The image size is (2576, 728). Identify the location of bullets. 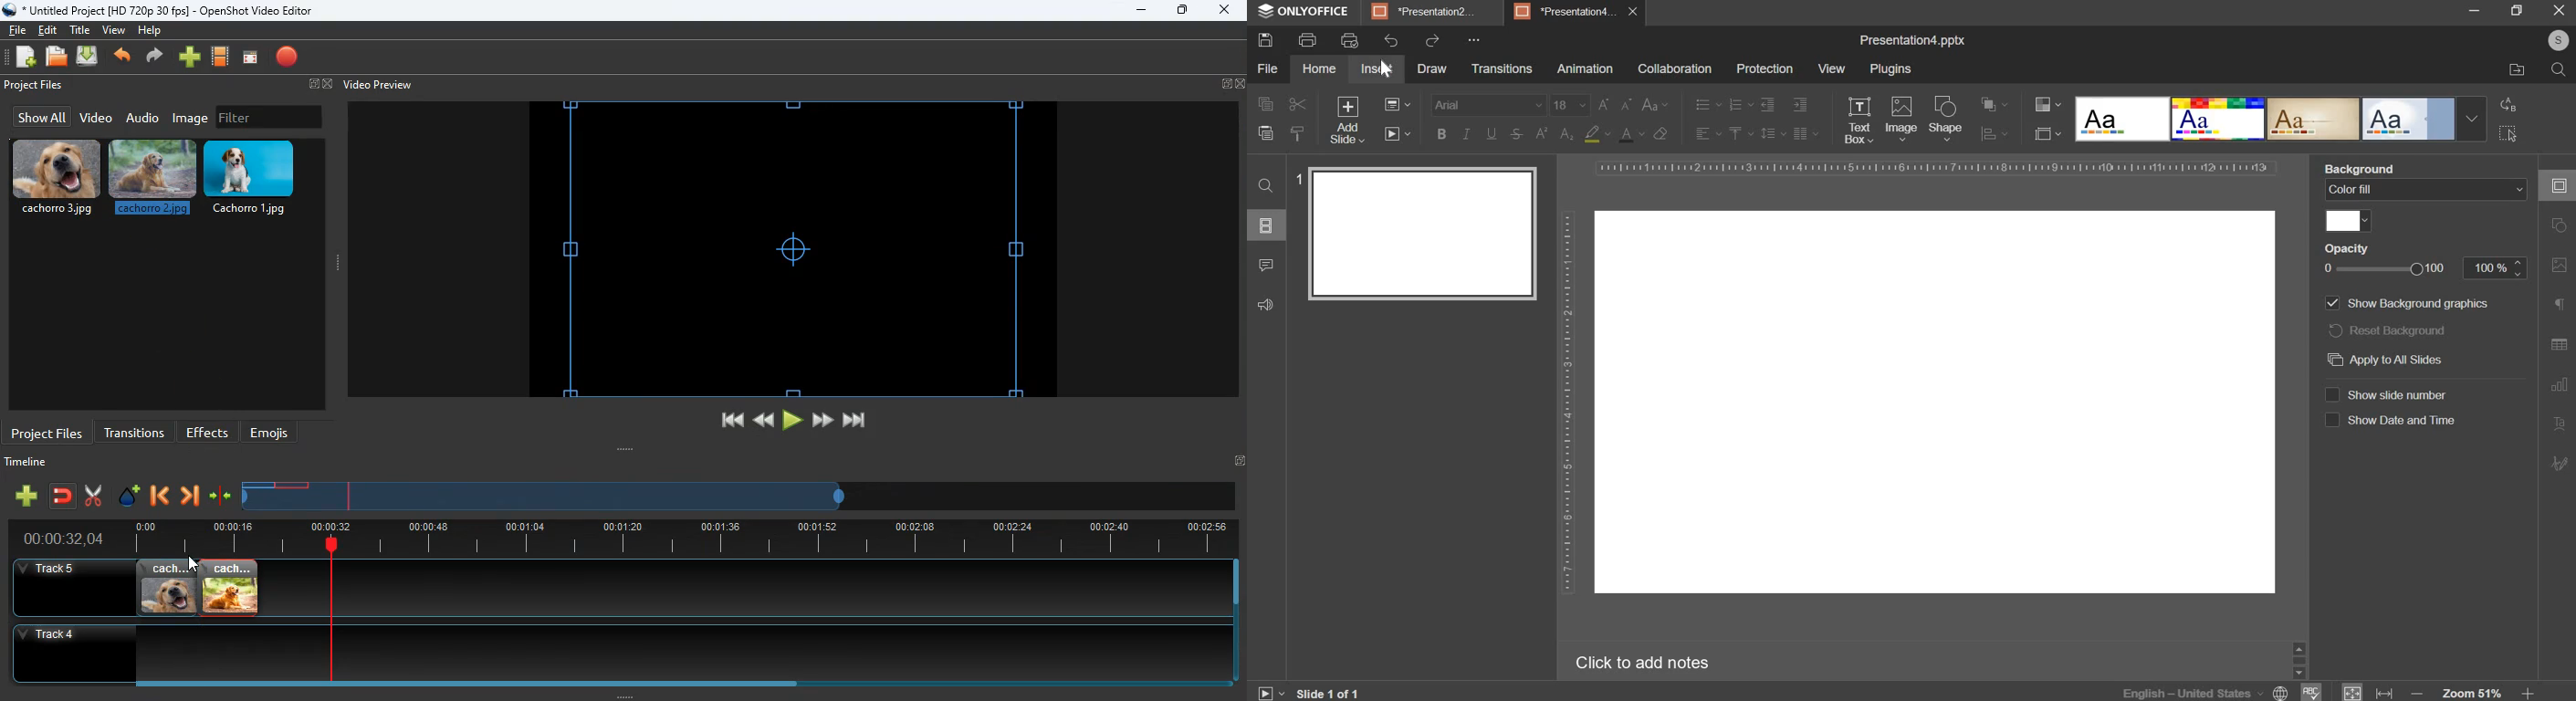
(1707, 104).